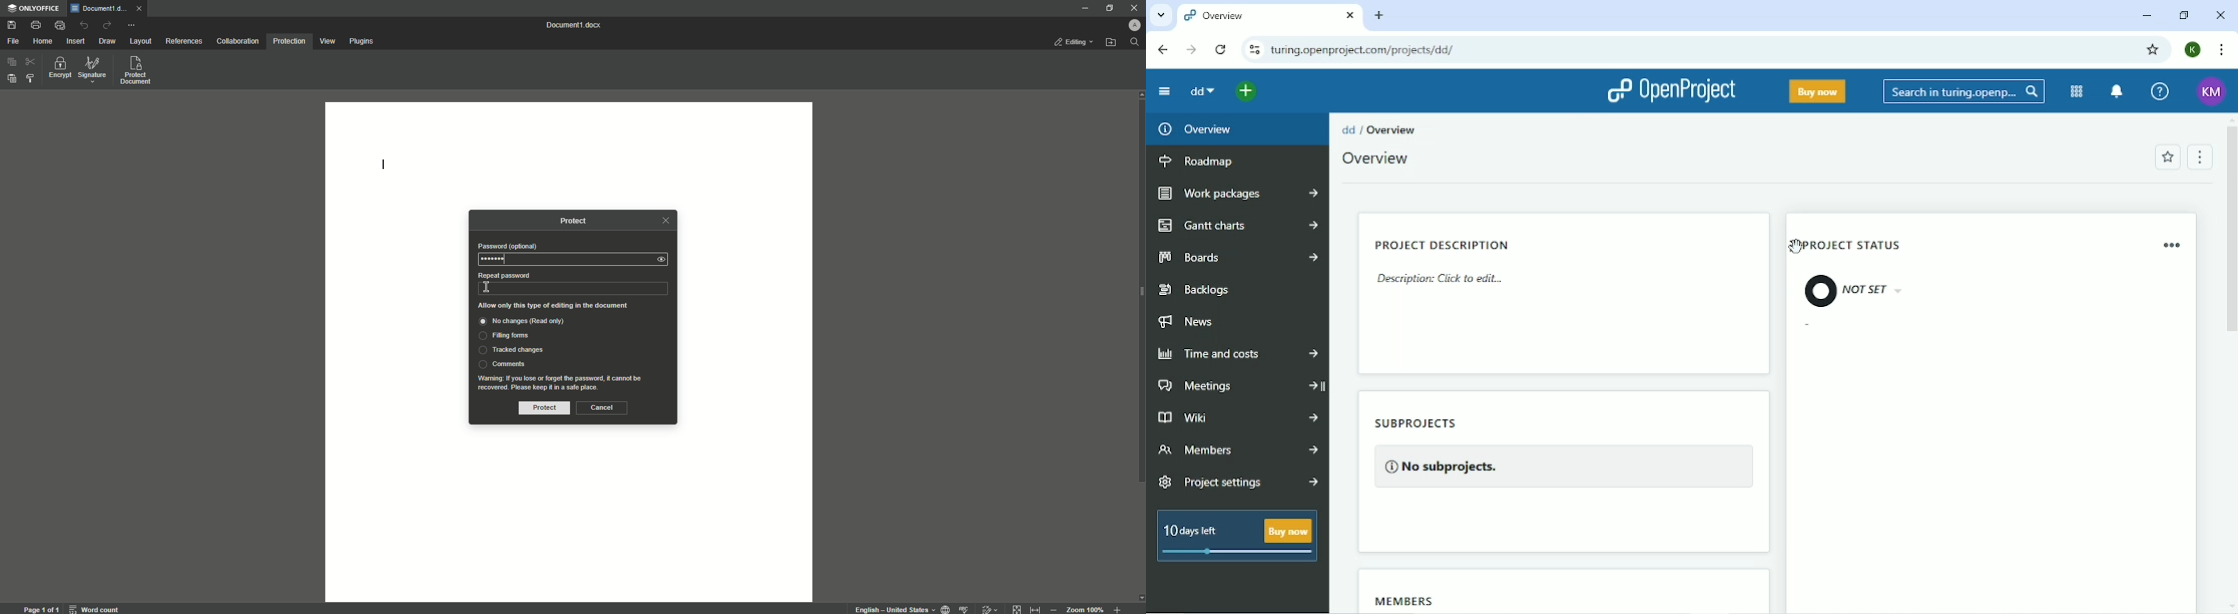  I want to click on seen, so click(665, 259).